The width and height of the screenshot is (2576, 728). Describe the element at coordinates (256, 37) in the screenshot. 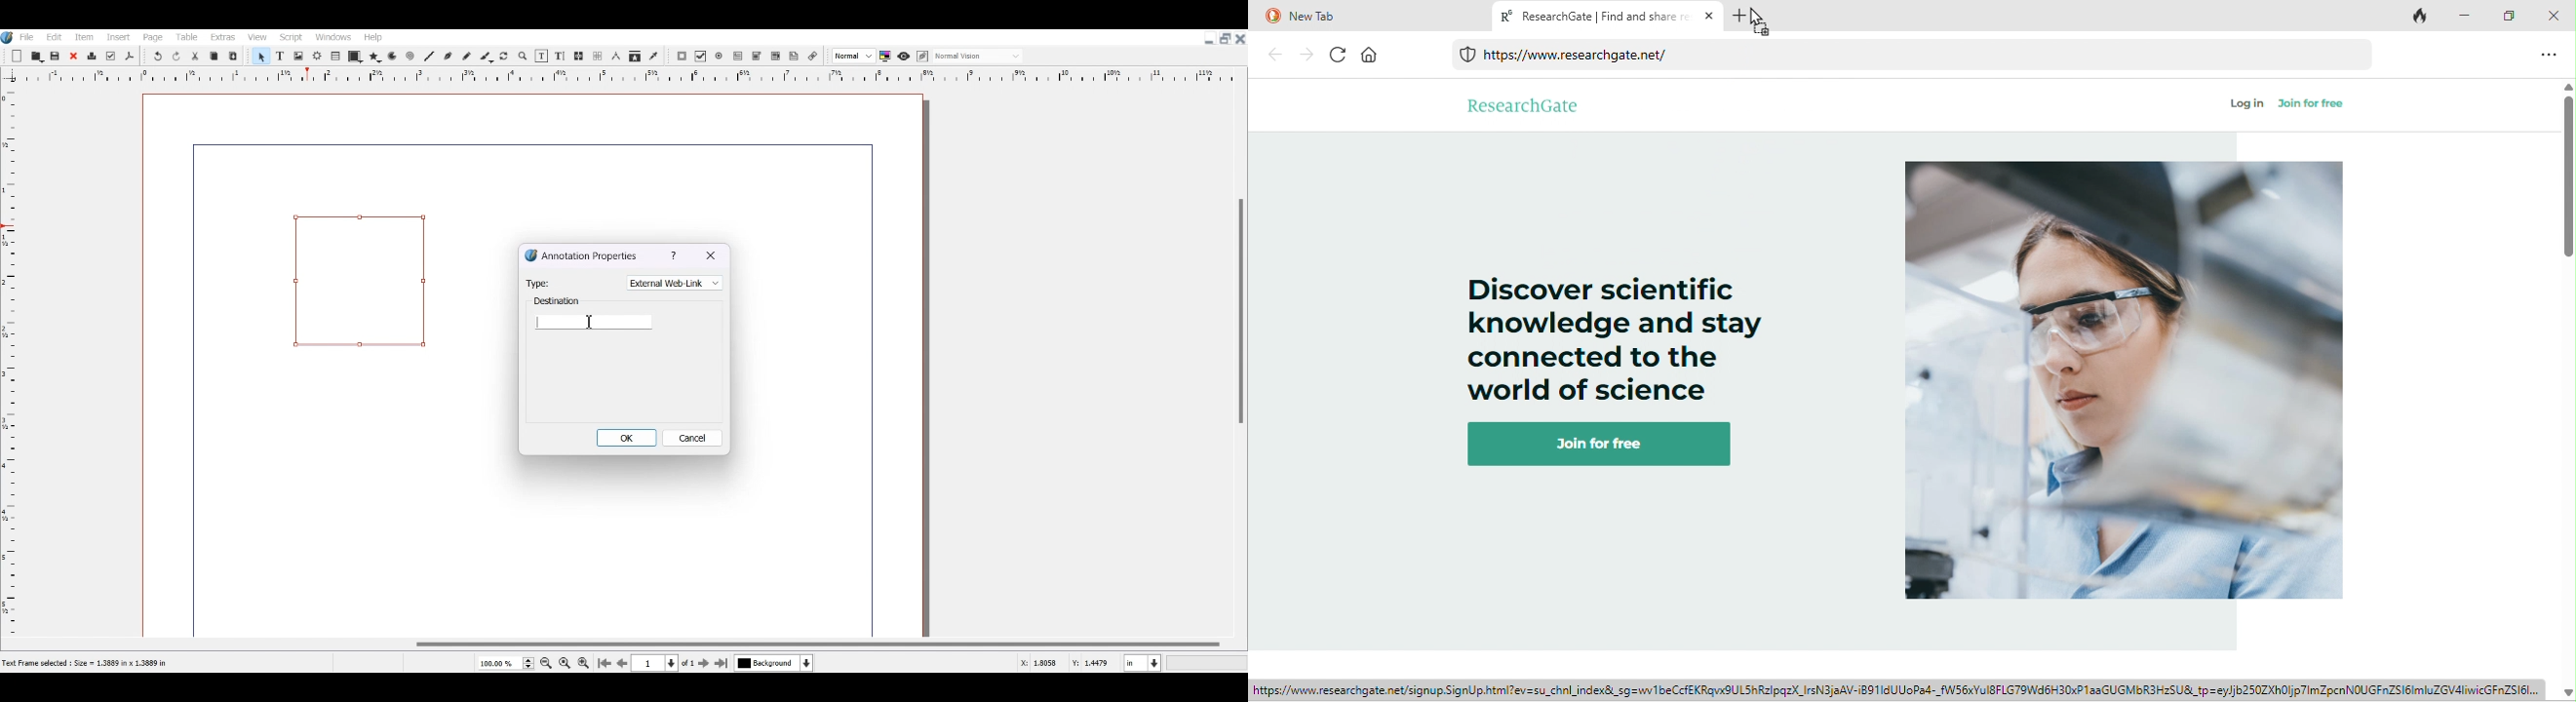

I see `View` at that location.